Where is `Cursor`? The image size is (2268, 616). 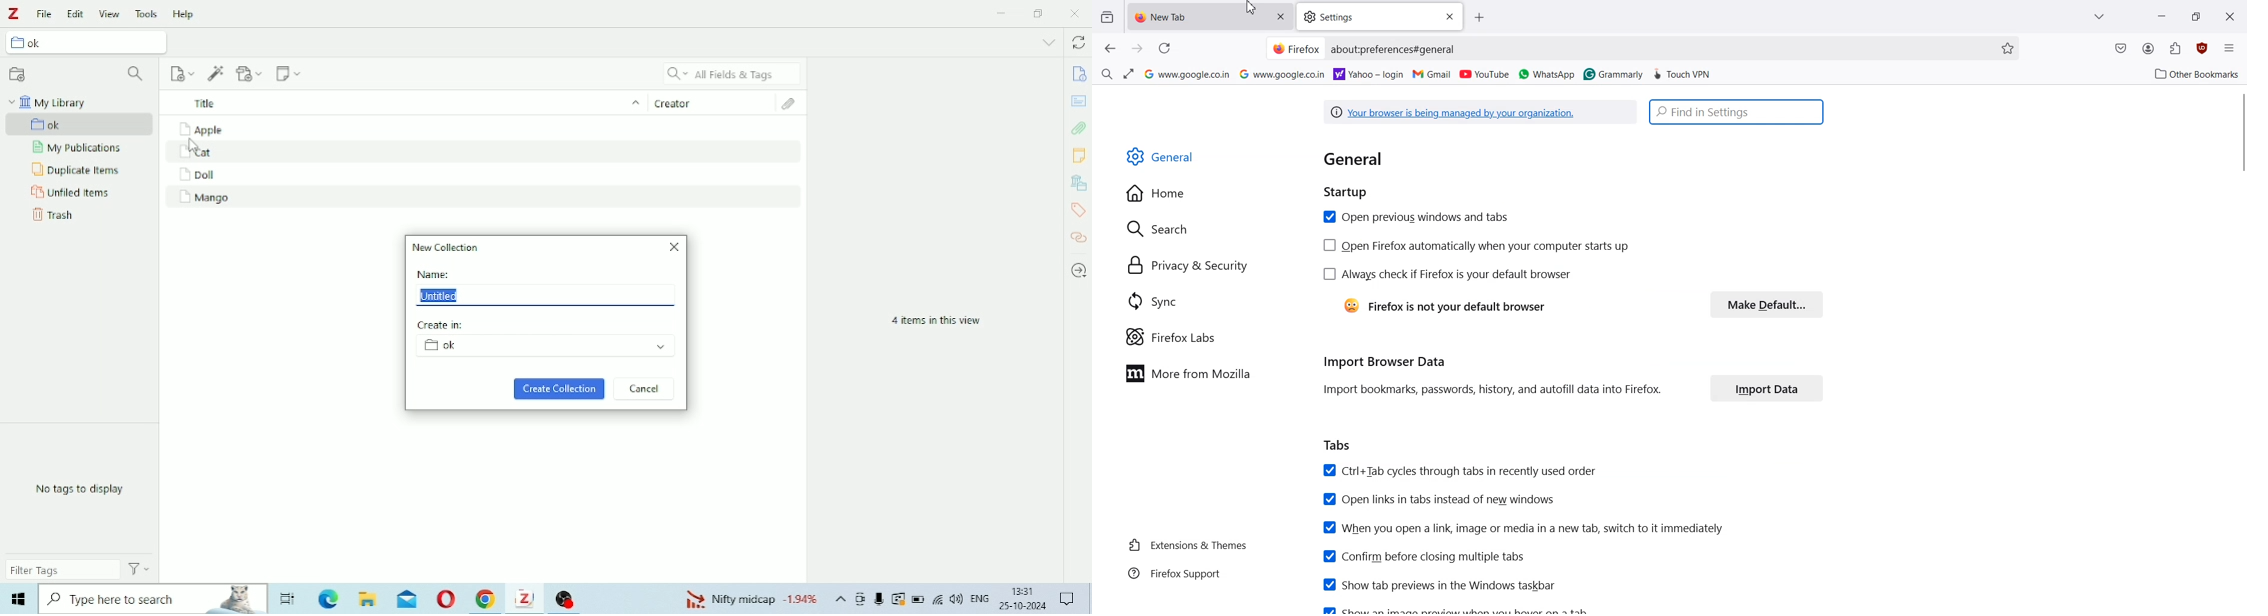
Cursor is located at coordinates (1252, 8).